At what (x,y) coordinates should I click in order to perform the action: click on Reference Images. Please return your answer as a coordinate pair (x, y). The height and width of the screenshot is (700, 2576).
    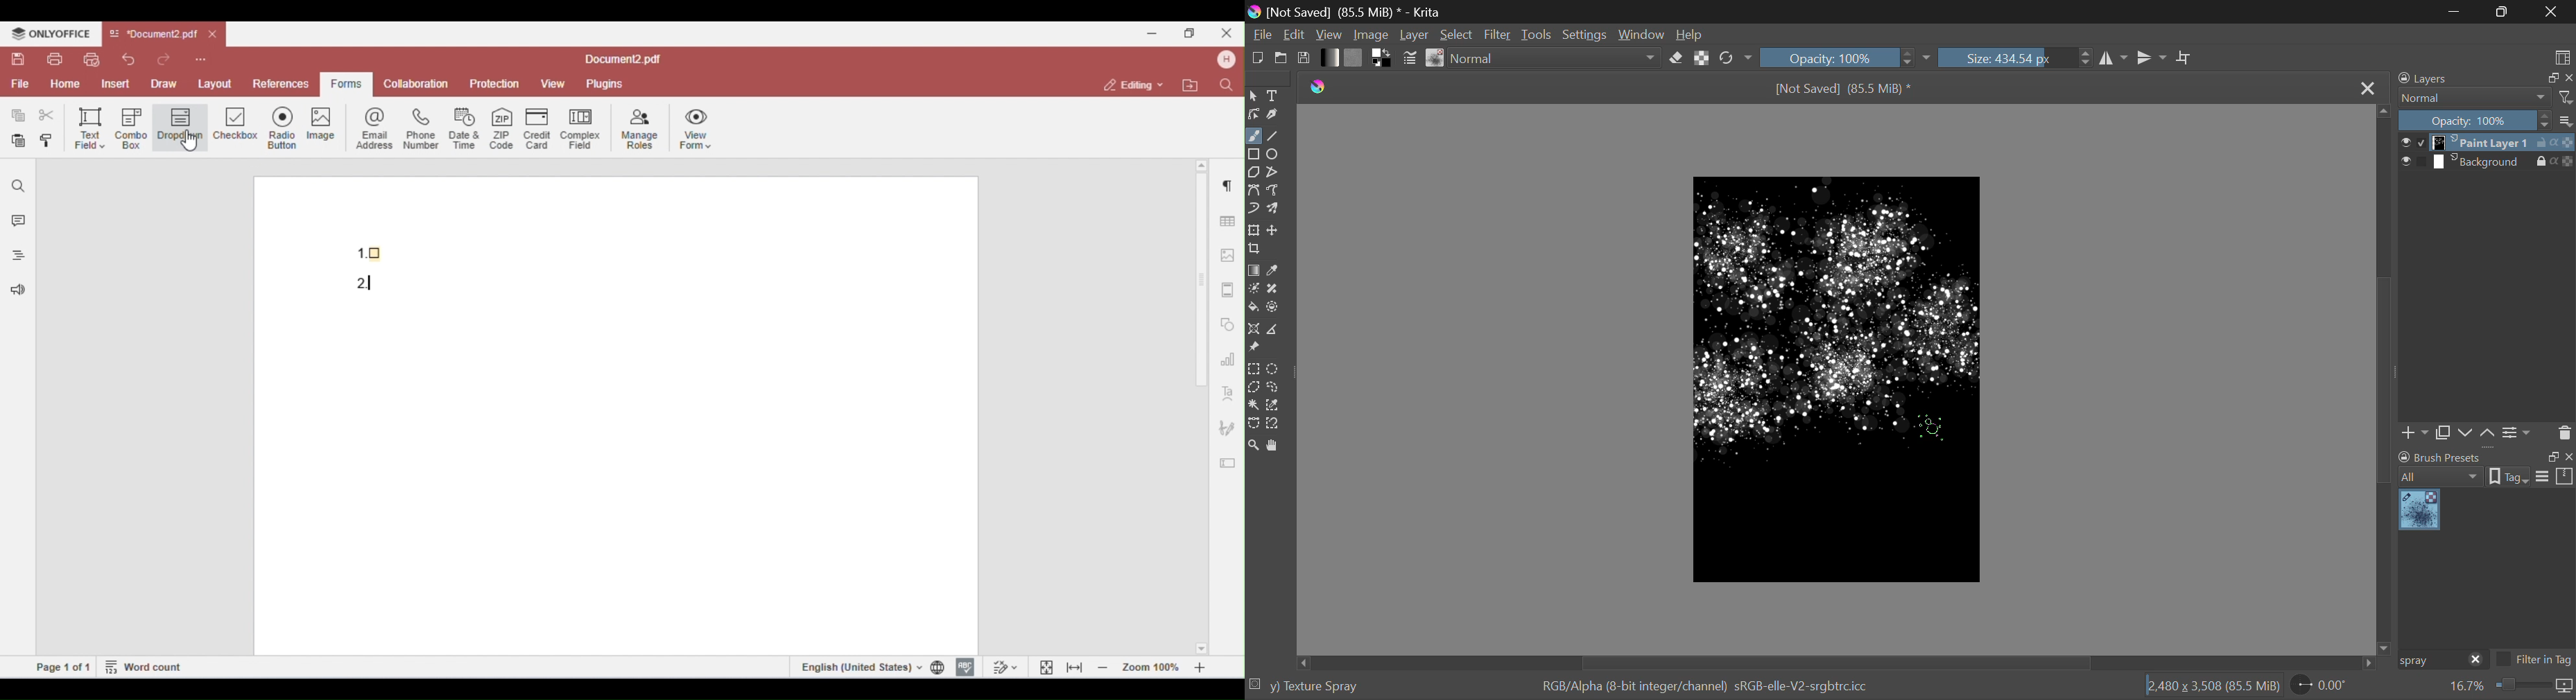
    Looking at the image, I should click on (1253, 347).